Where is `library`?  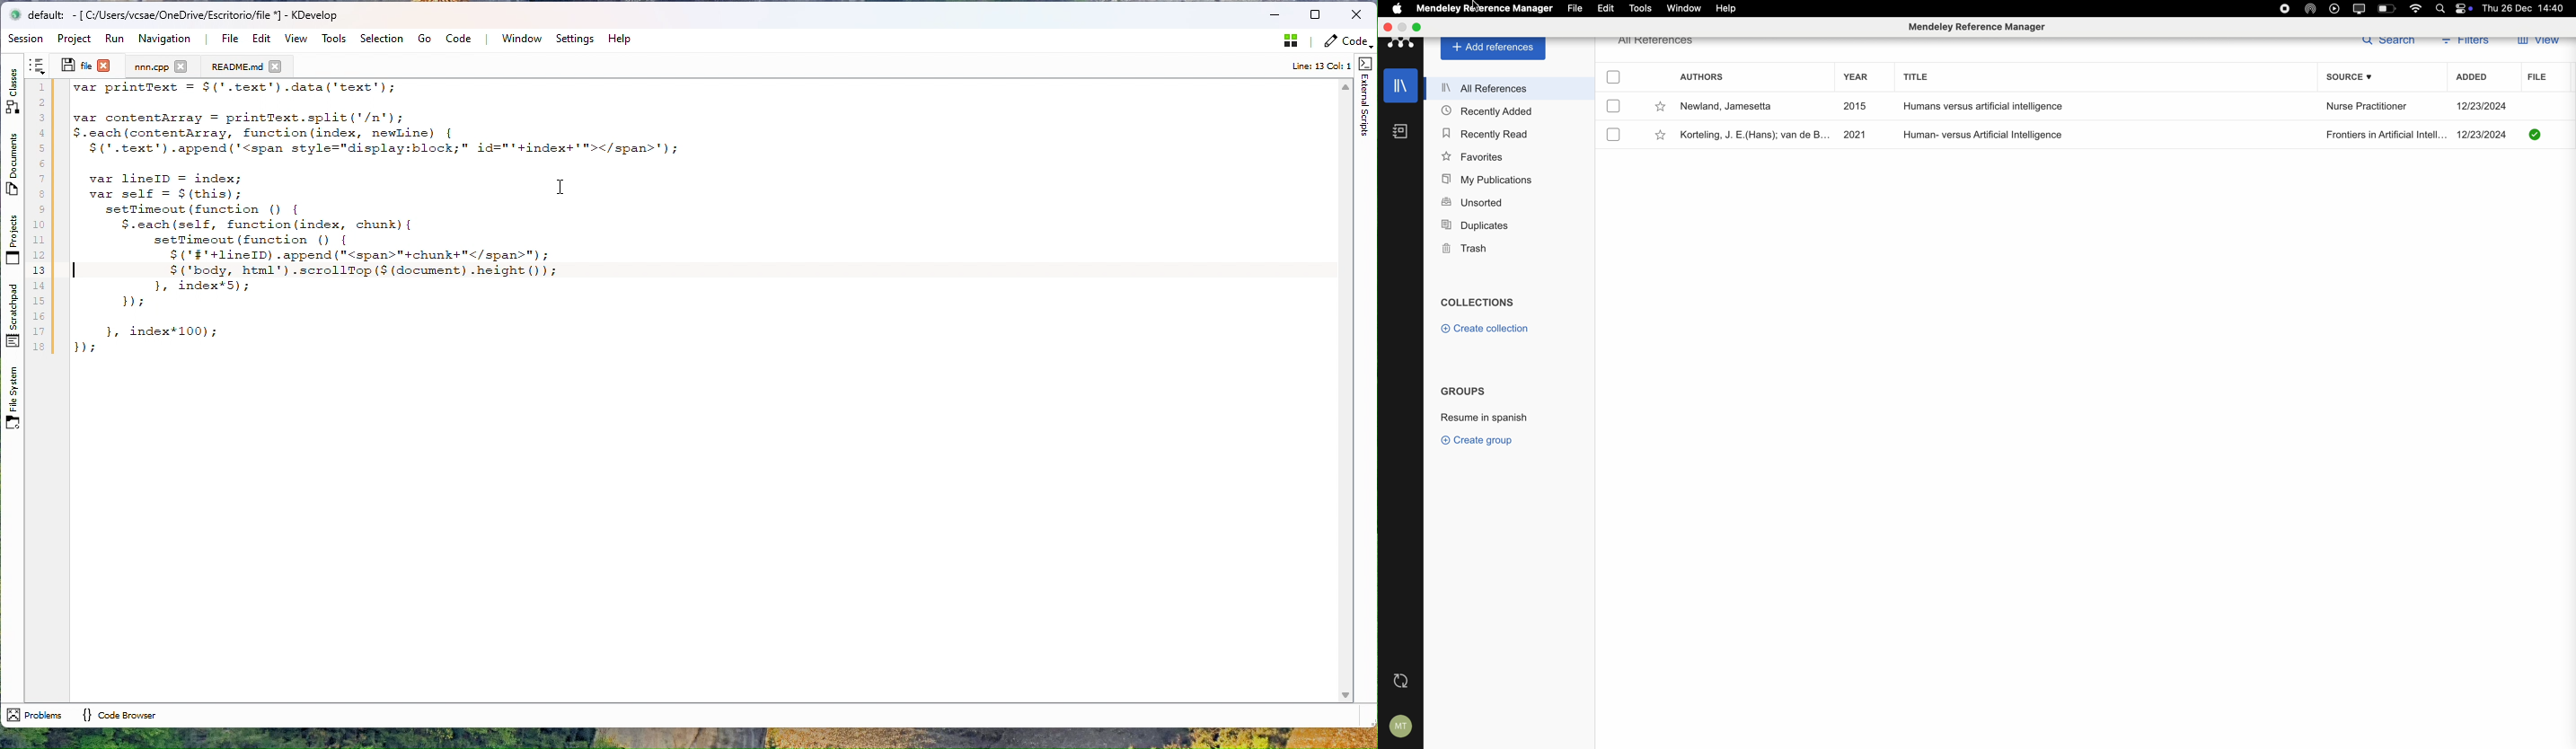 library is located at coordinates (1403, 86).